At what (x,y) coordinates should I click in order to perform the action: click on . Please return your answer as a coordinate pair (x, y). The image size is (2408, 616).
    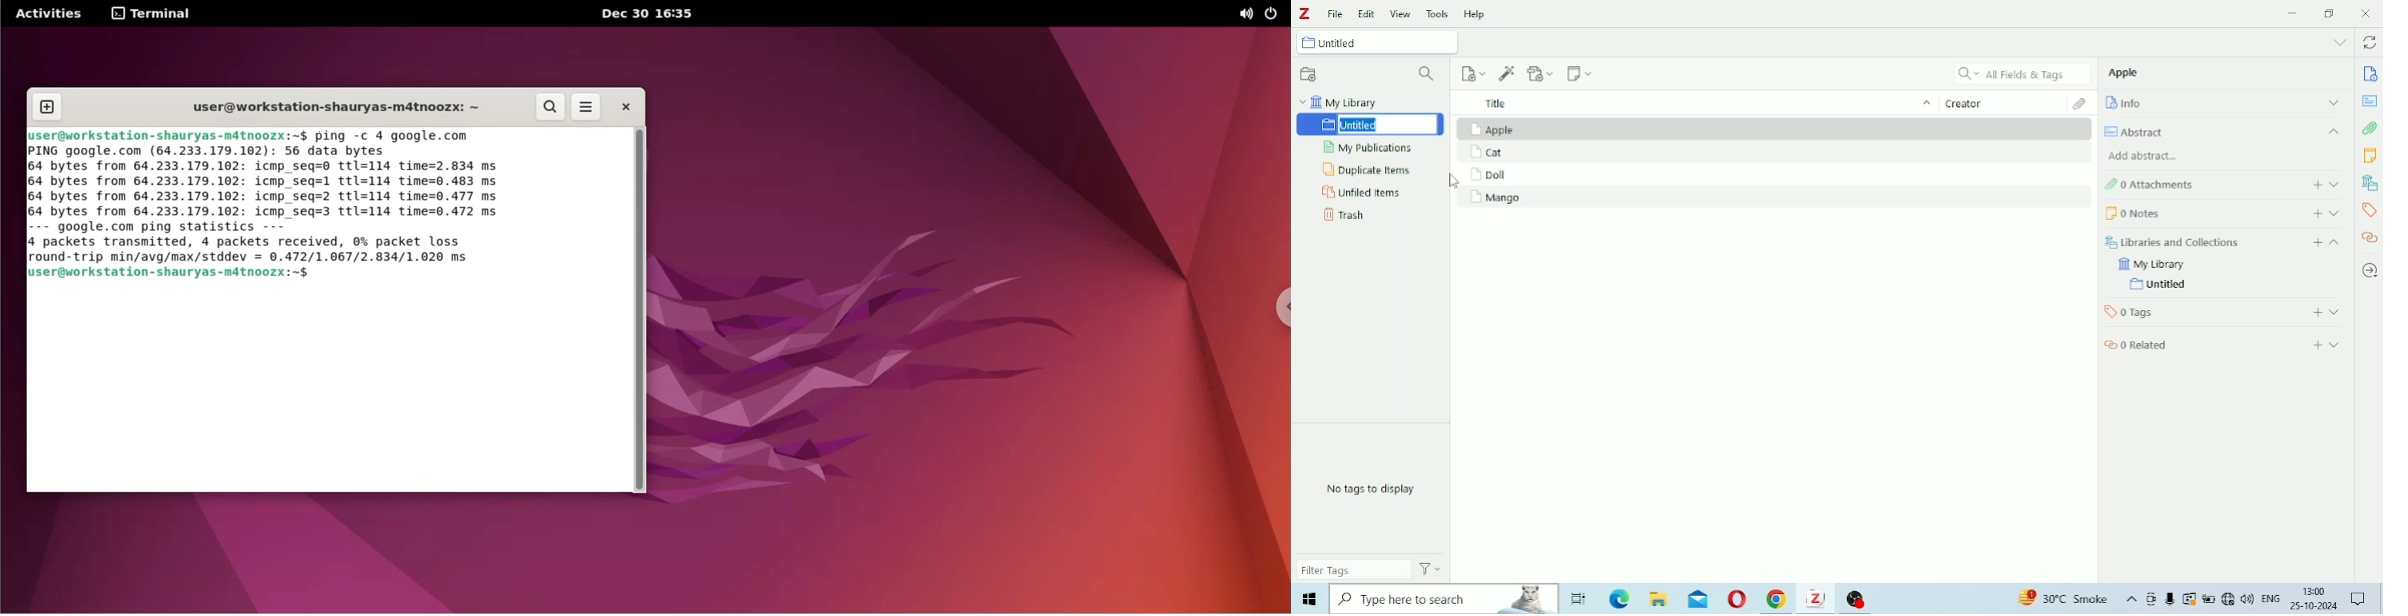
    Looking at the image, I should click on (2141, 598).